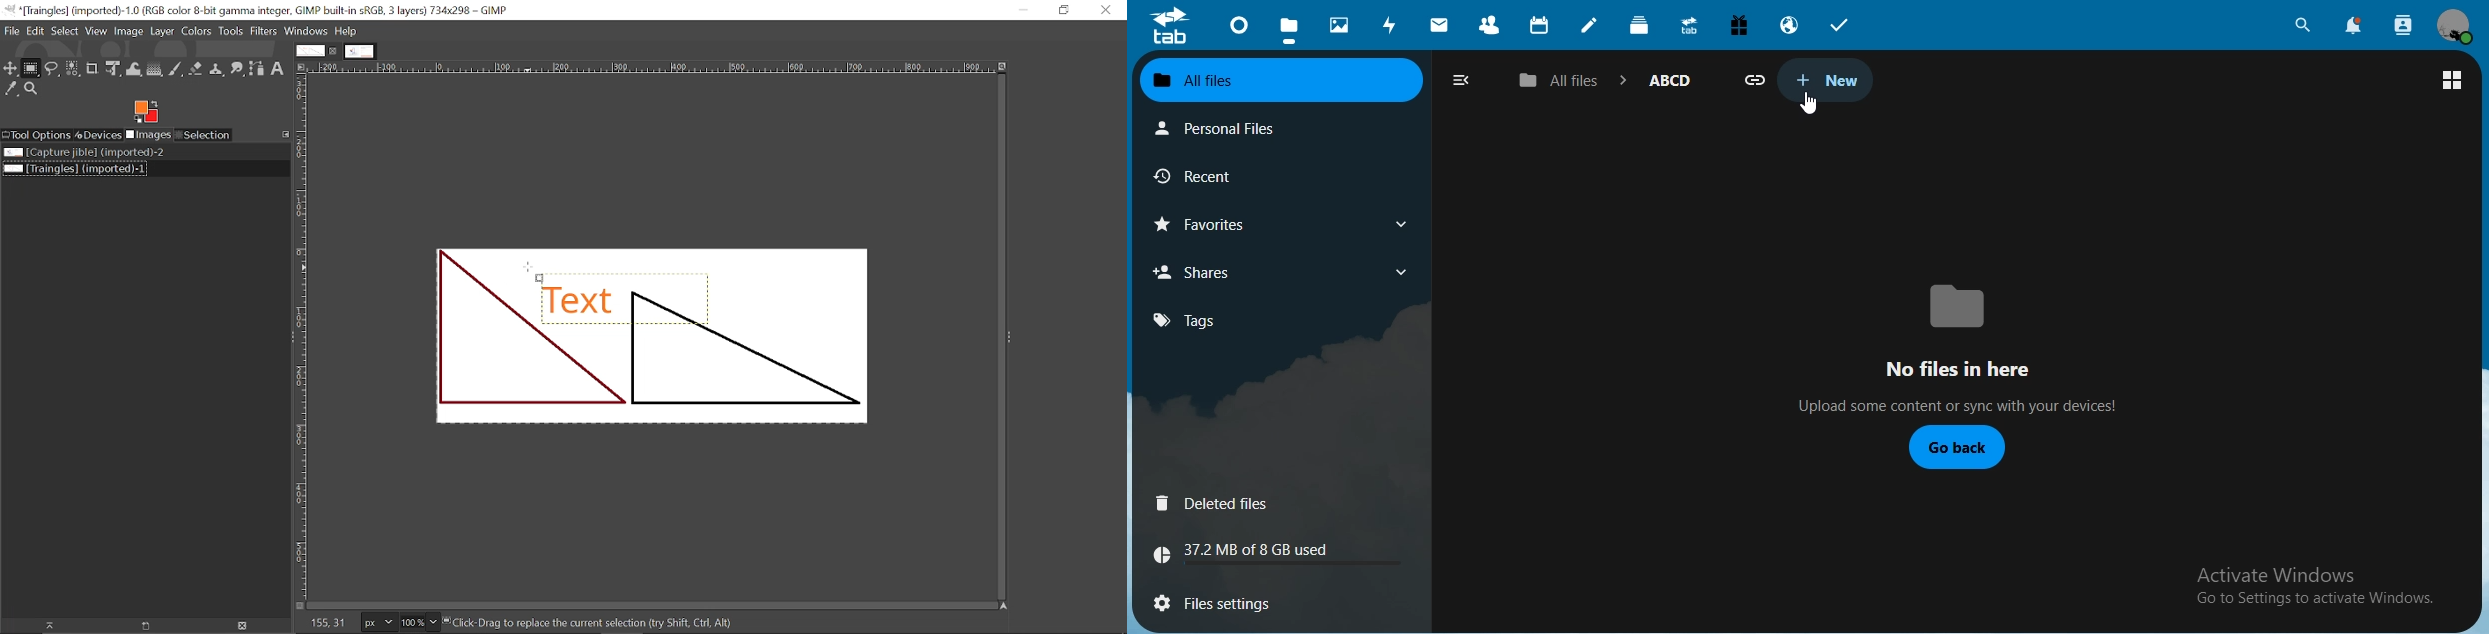 The width and height of the screenshot is (2492, 644). What do you see at coordinates (1948, 345) in the screenshot?
I see `text` at bounding box center [1948, 345].